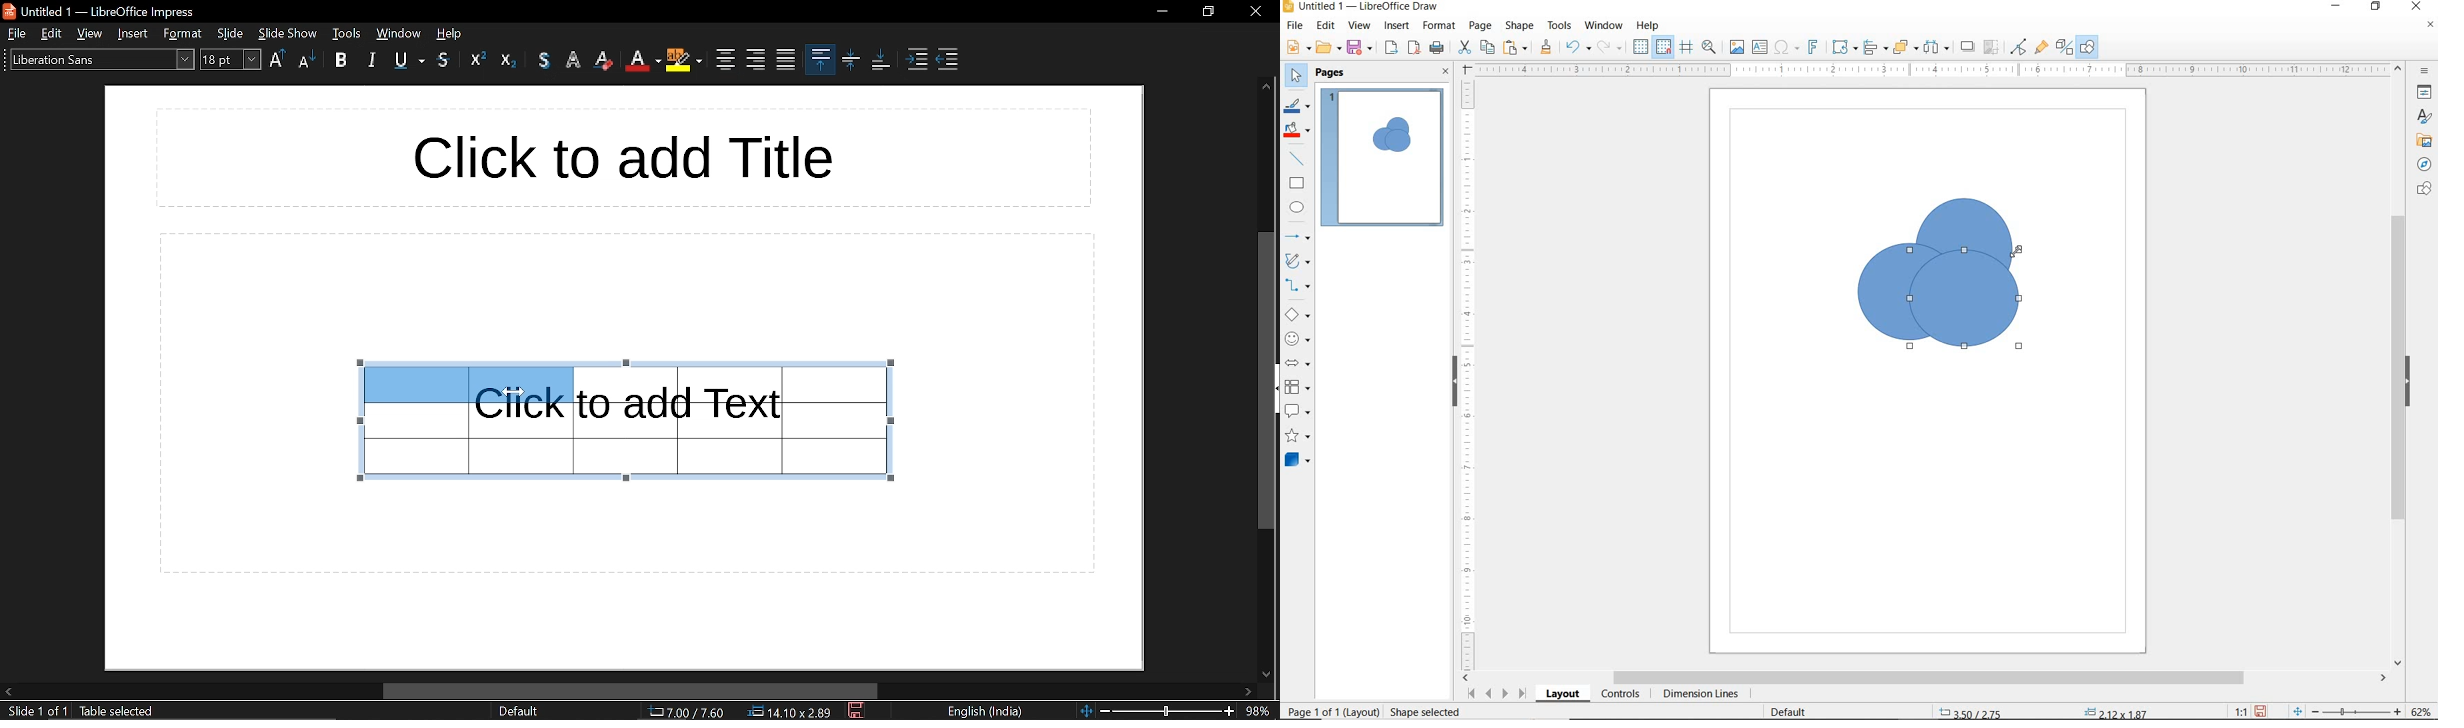 This screenshot has height=728, width=2464. Describe the element at coordinates (1266, 89) in the screenshot. I see `move up` at that location.